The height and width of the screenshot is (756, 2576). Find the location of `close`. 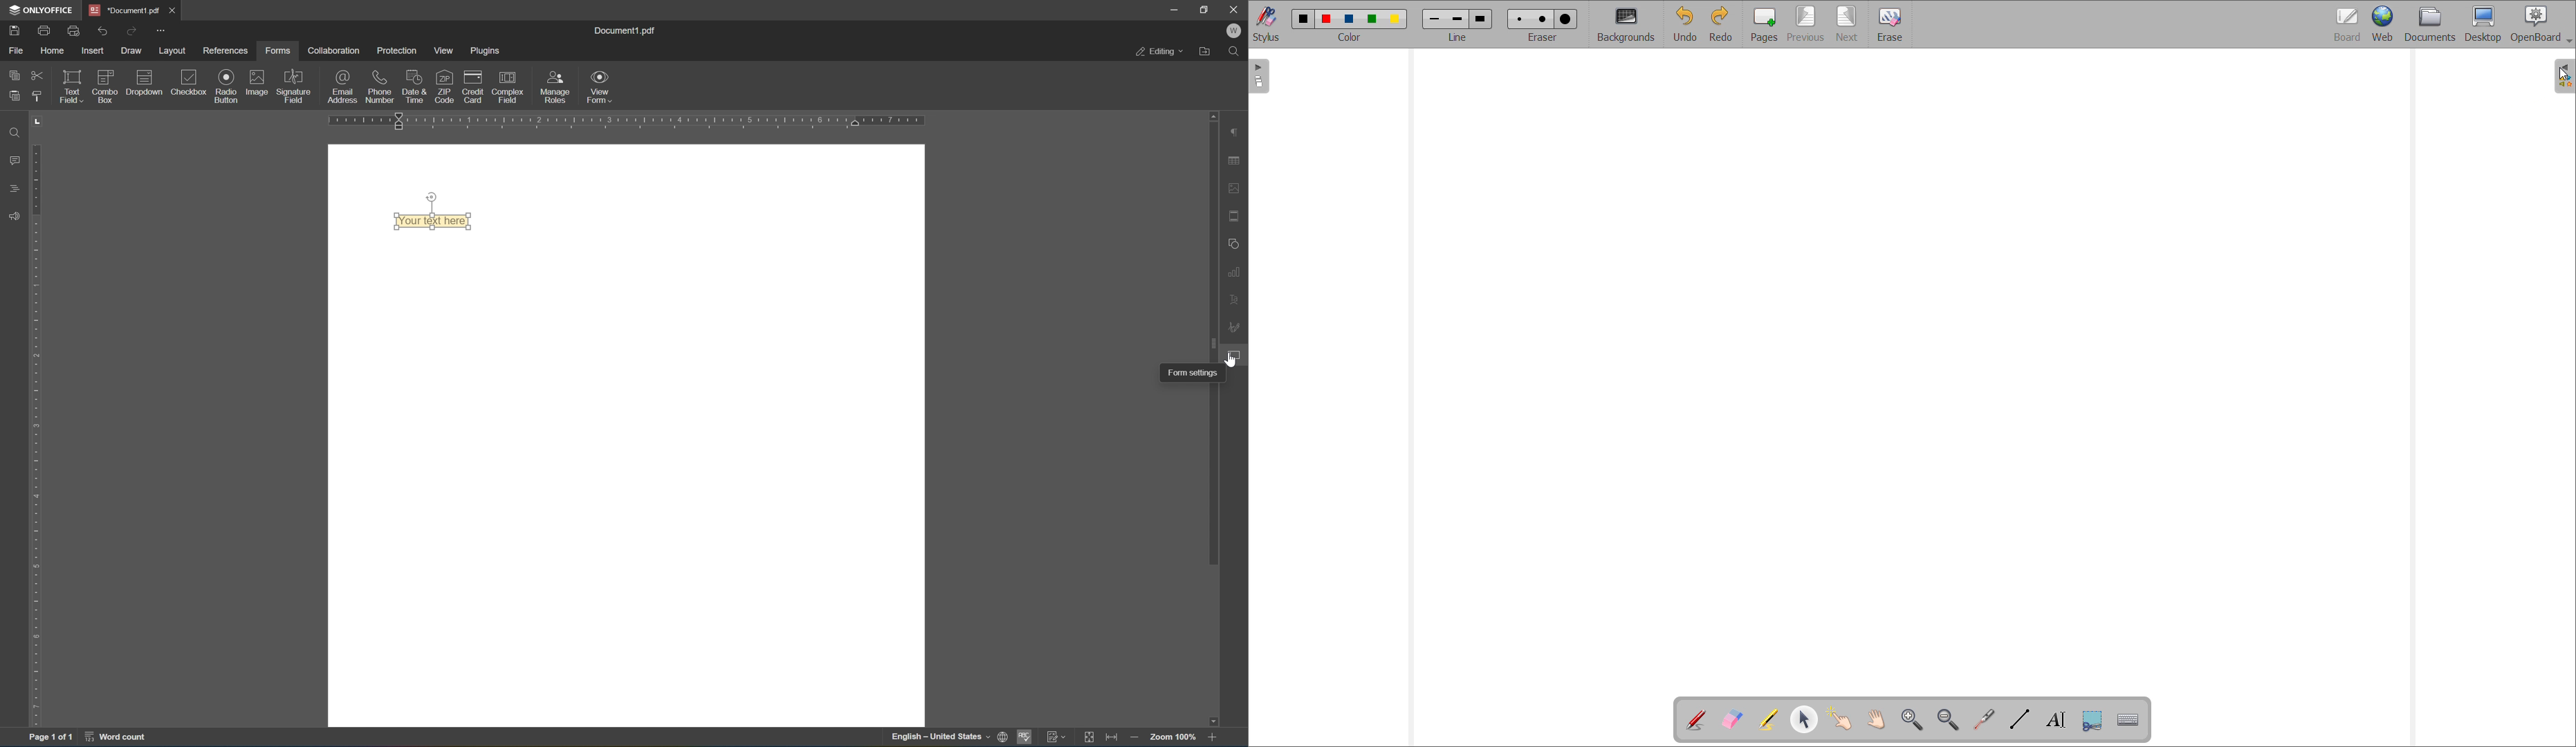

close is located at coordinates (170, 9).